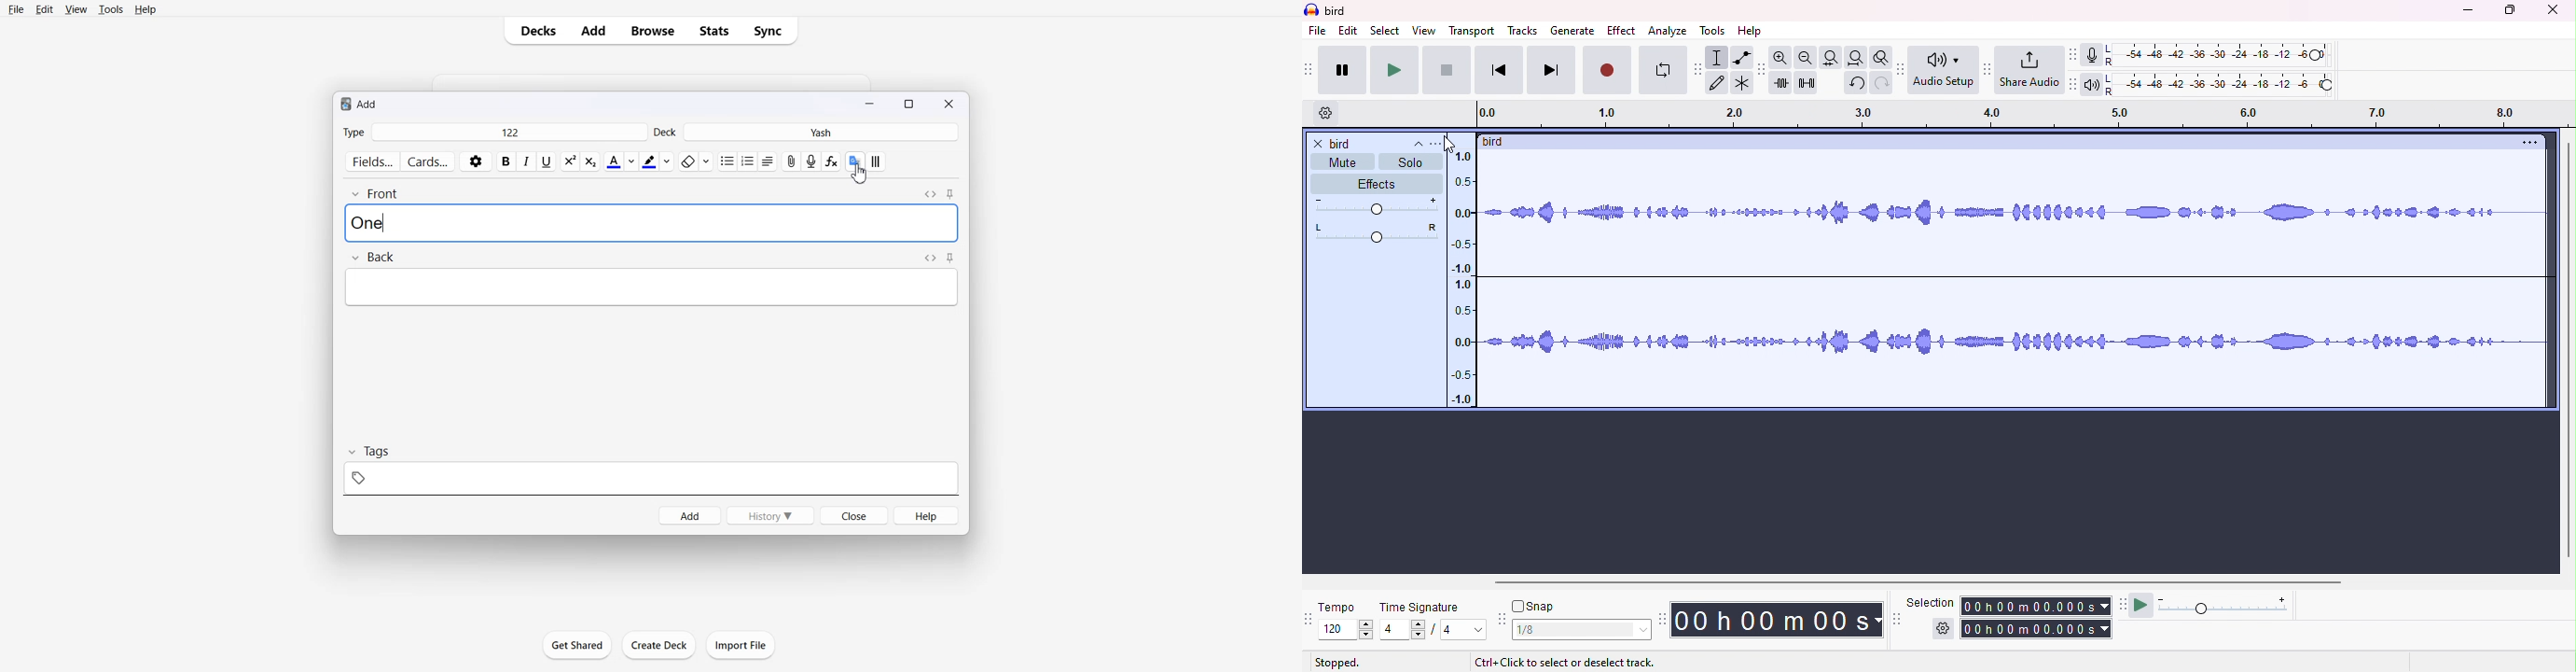 This screenshot has width=2576, height=672. I want to click on silence selection, so click(1807, 82).